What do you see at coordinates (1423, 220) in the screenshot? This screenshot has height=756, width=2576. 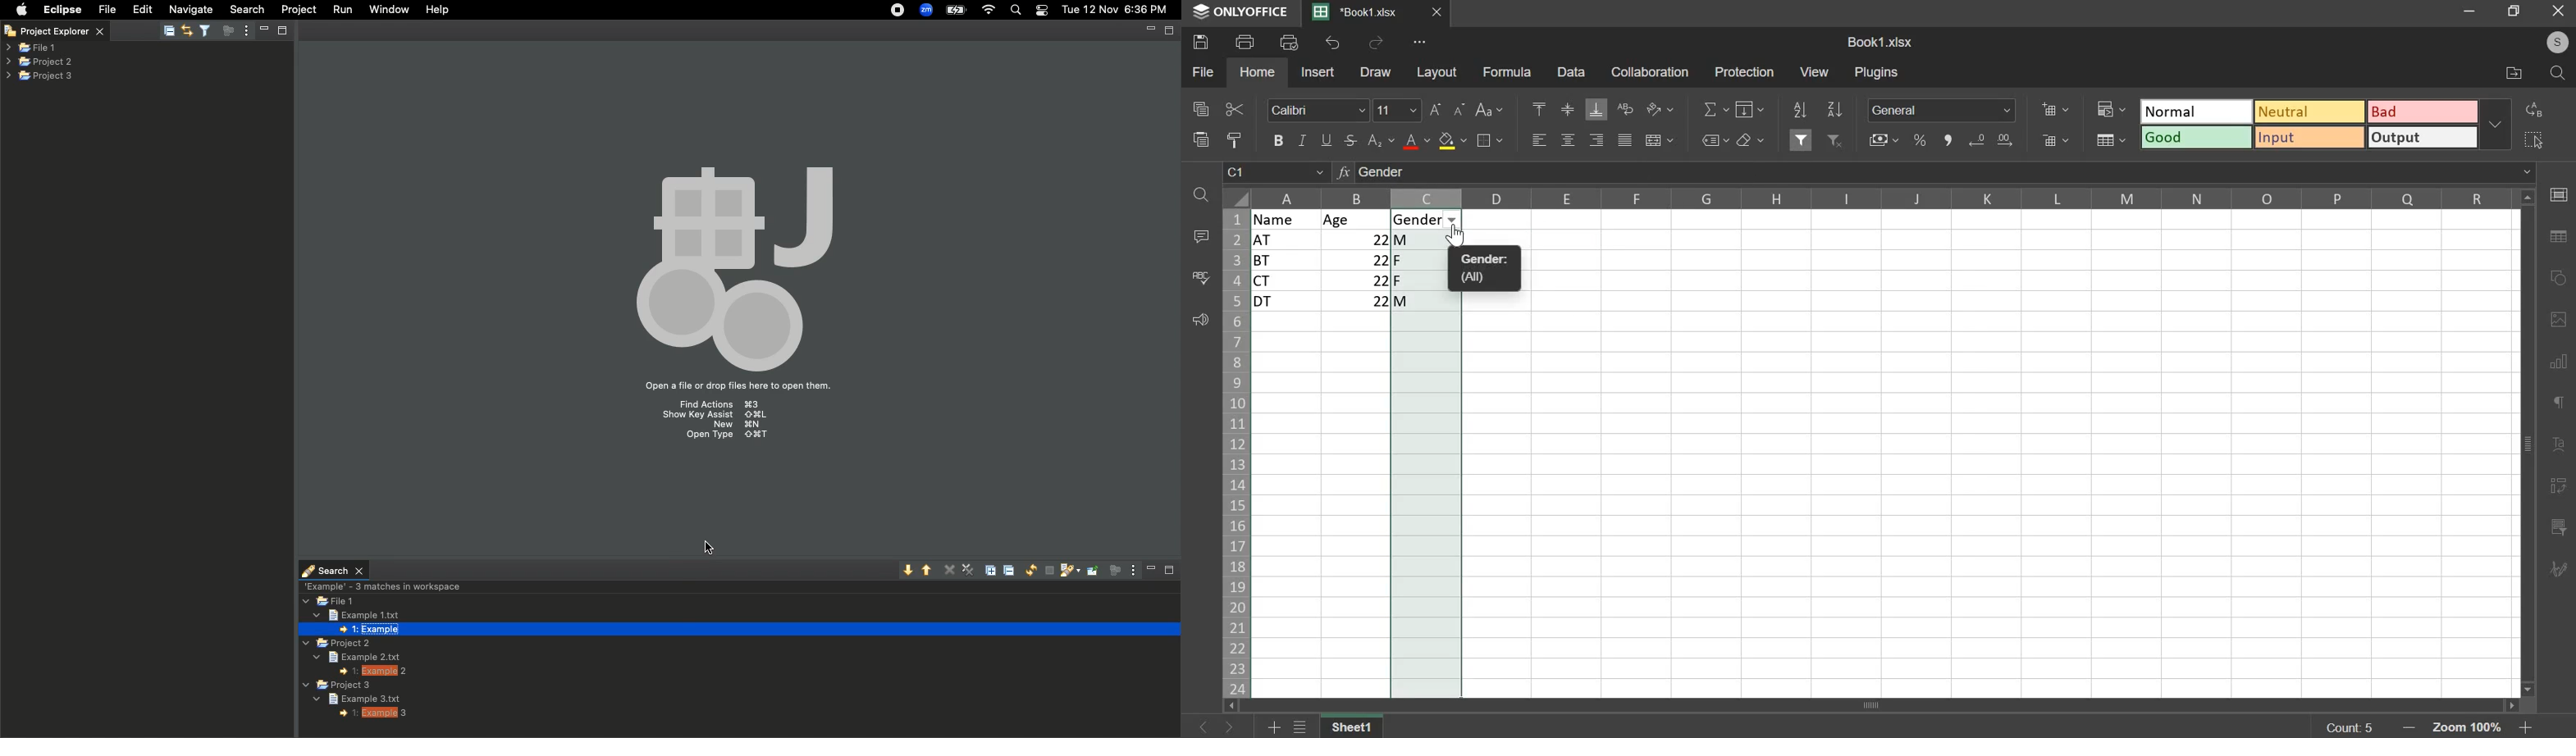 I see `gender` at bounding box center [1423, 220].